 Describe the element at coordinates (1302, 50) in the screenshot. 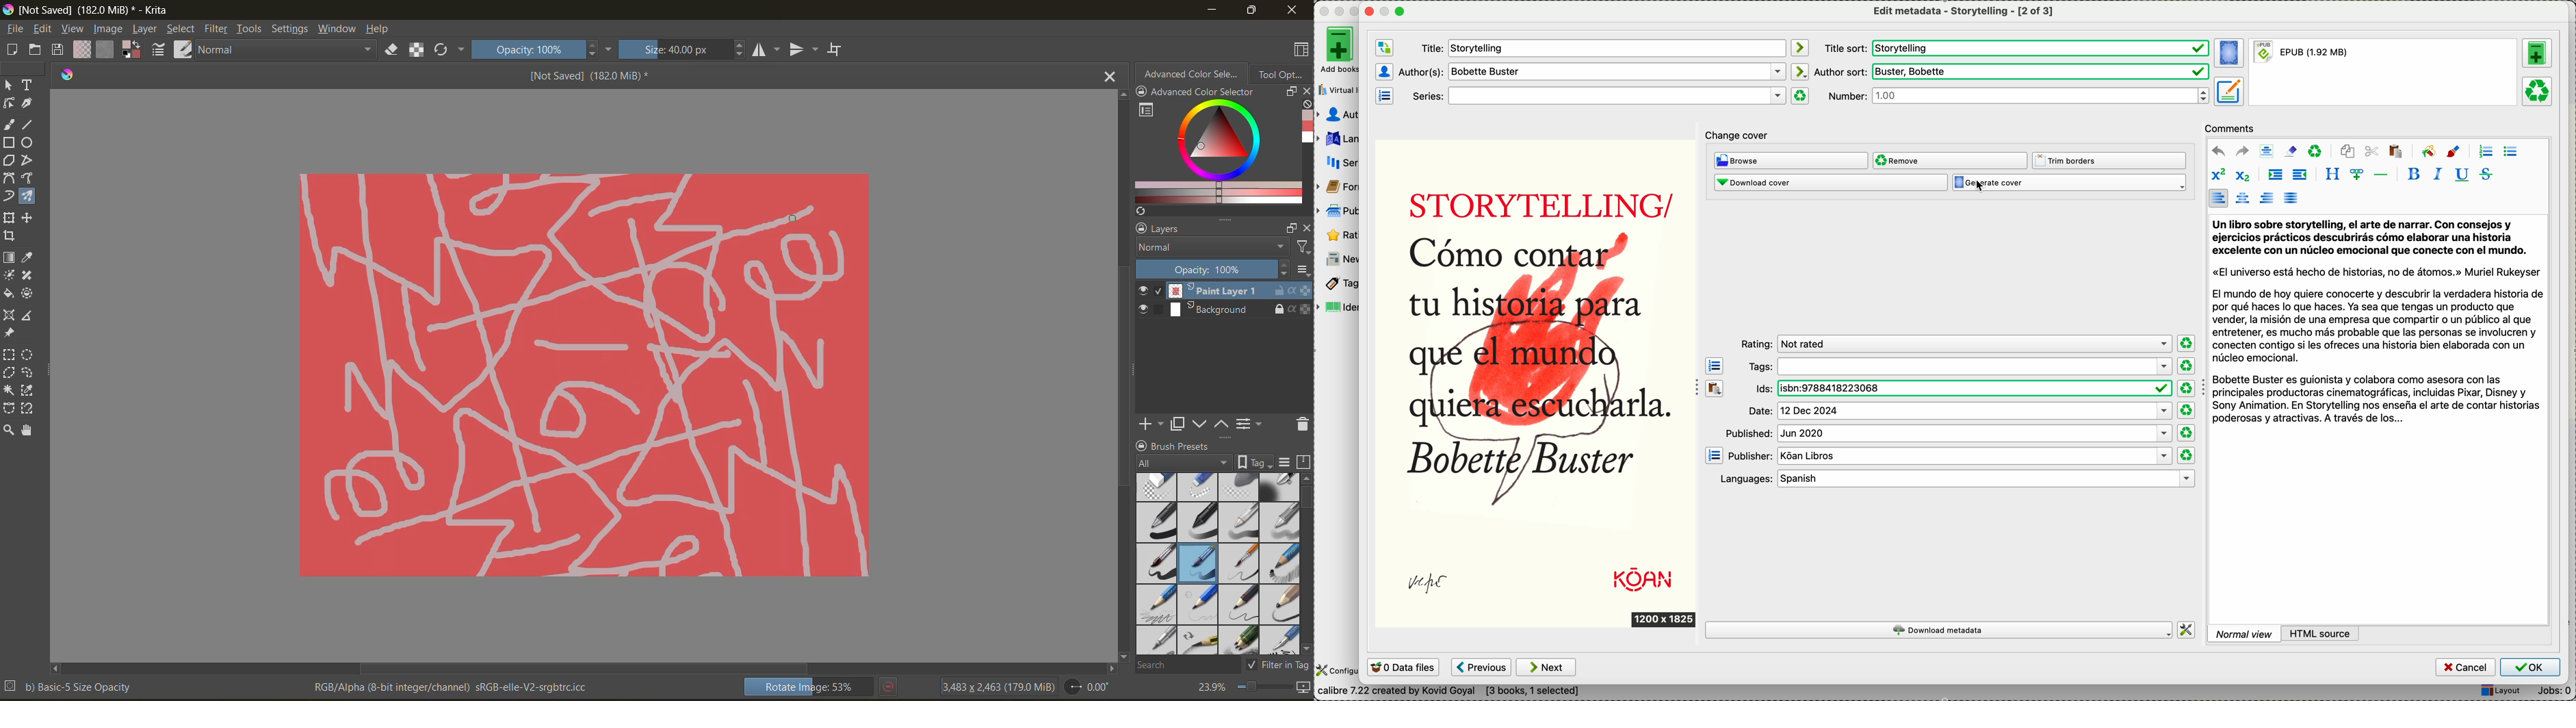

I see `choose workspace` at that location.